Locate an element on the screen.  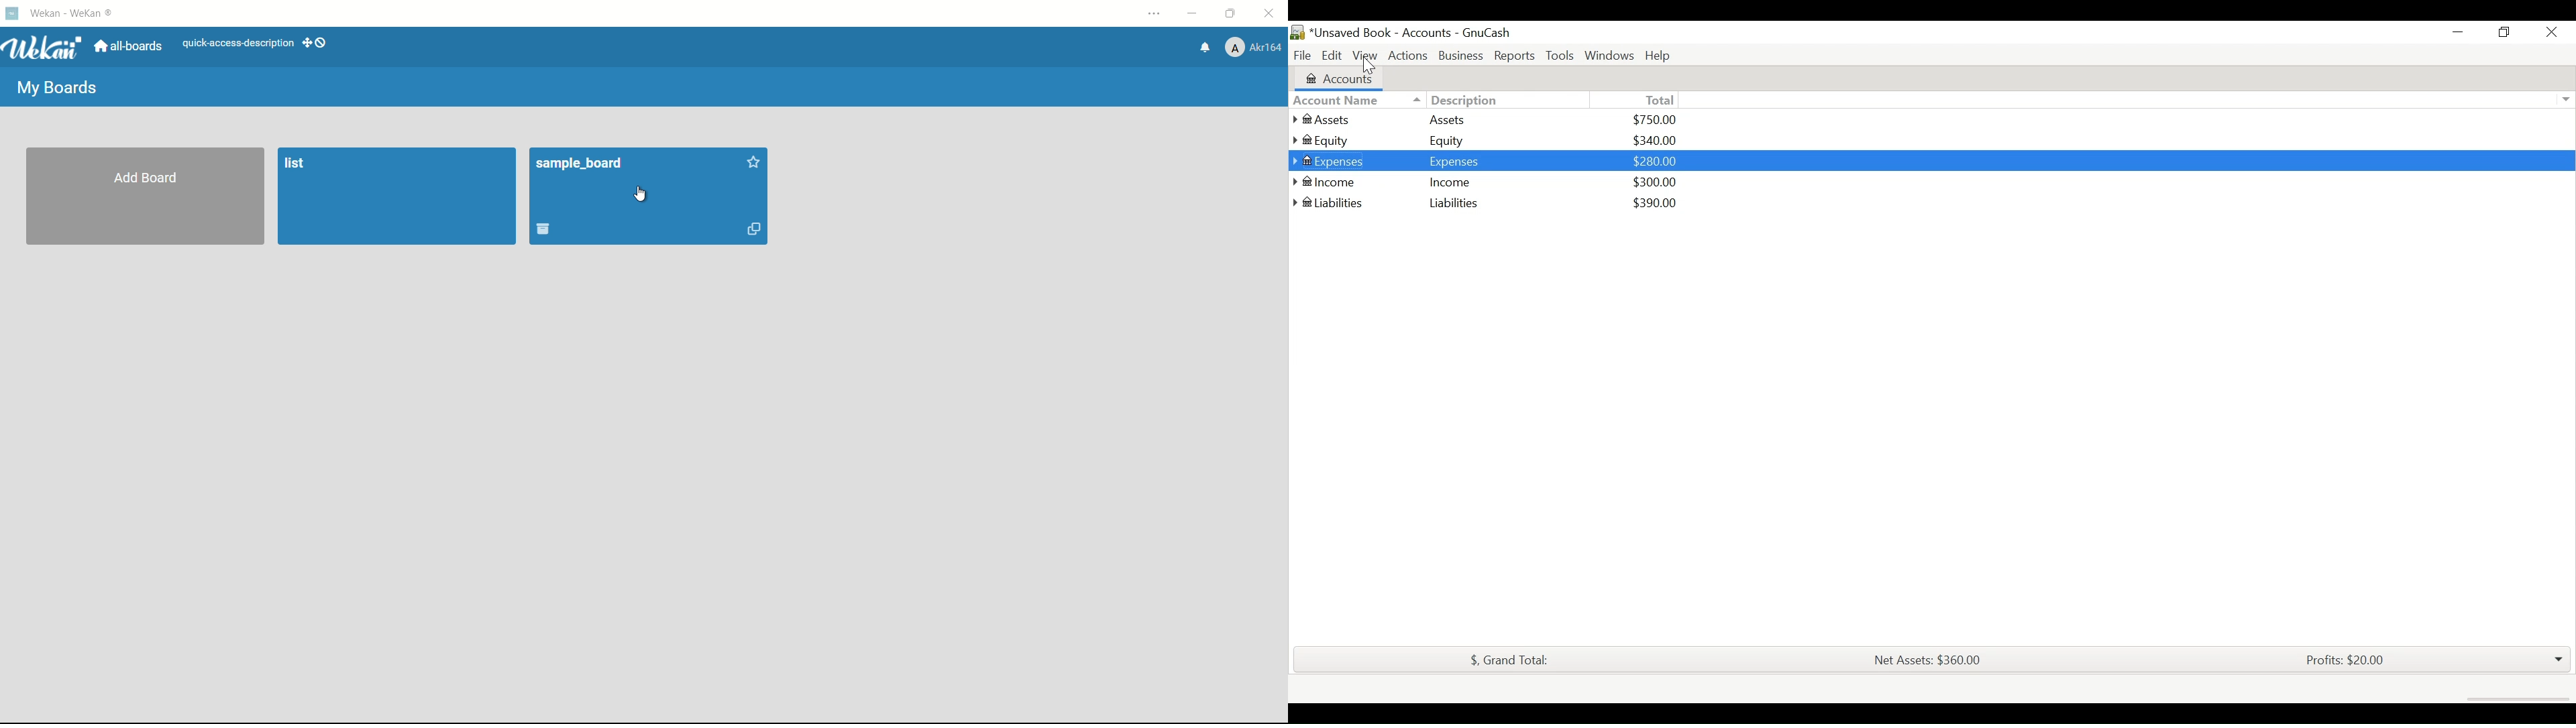
Profits is located at coordinates (2346, 661).